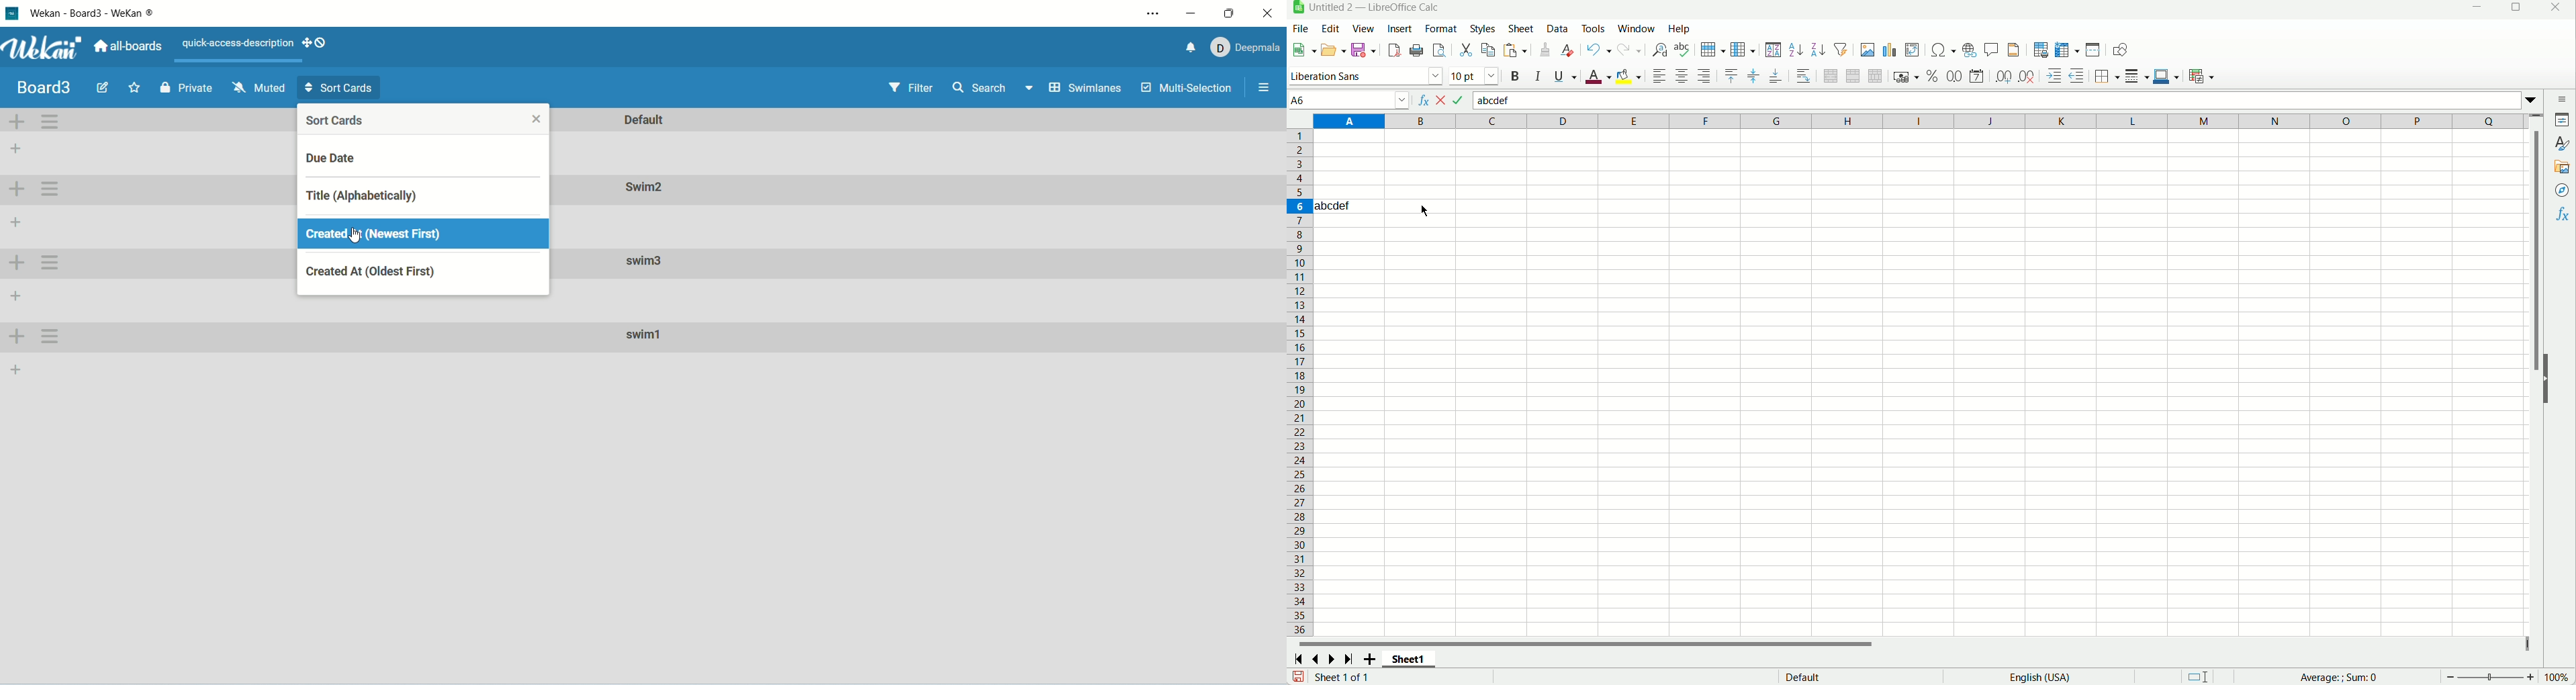  I want to click on sort ascending, so click(1796, 50).